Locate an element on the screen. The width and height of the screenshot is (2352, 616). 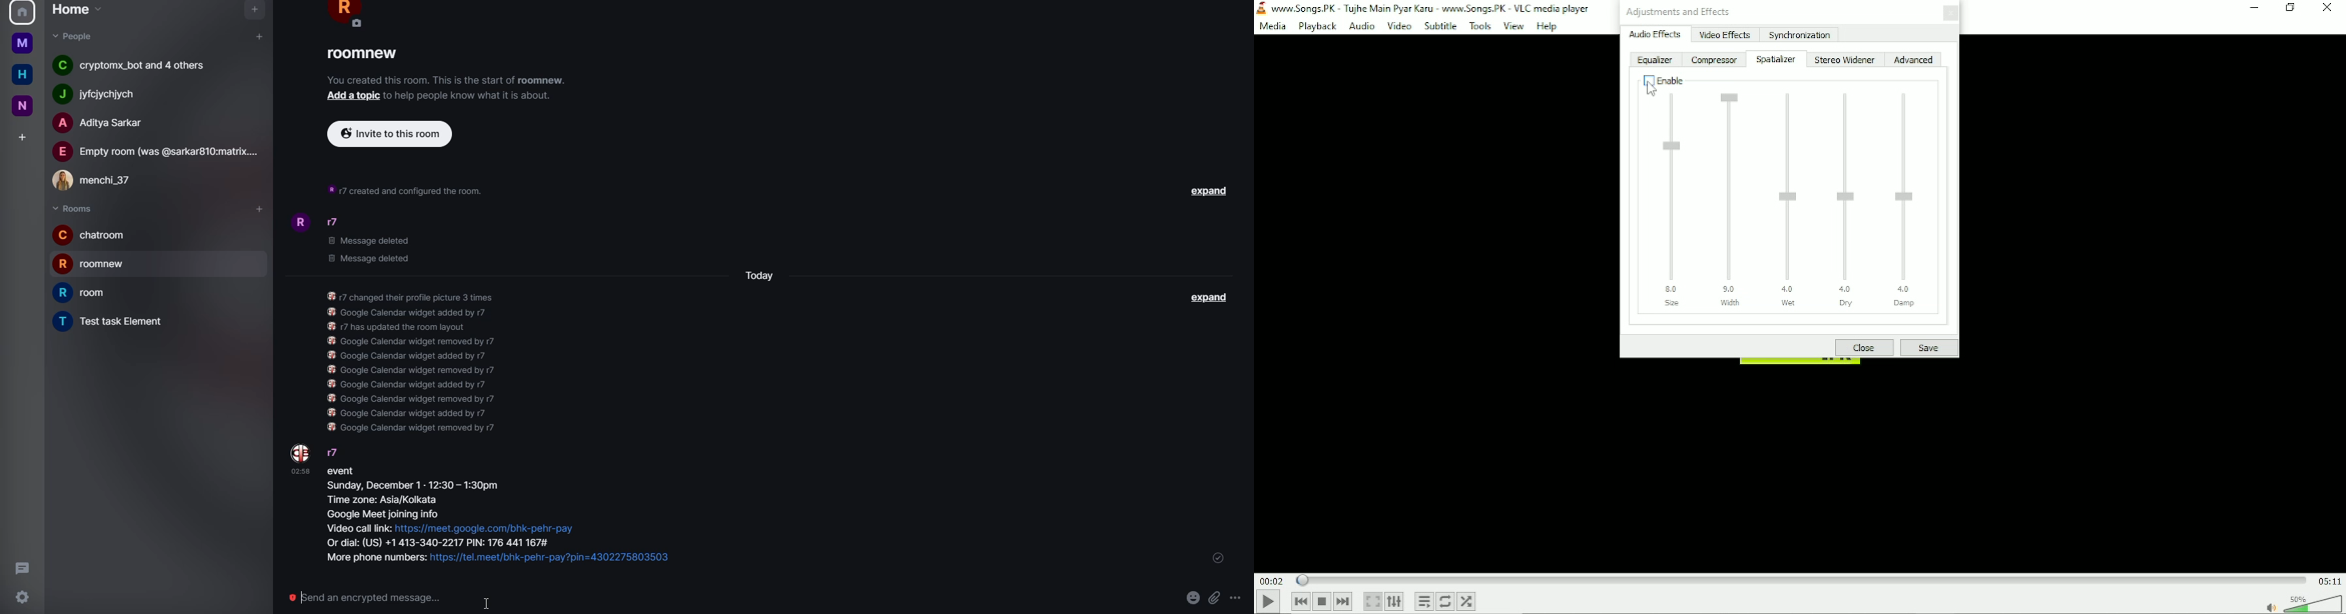
Playback is located at coordinates (1315, 27).